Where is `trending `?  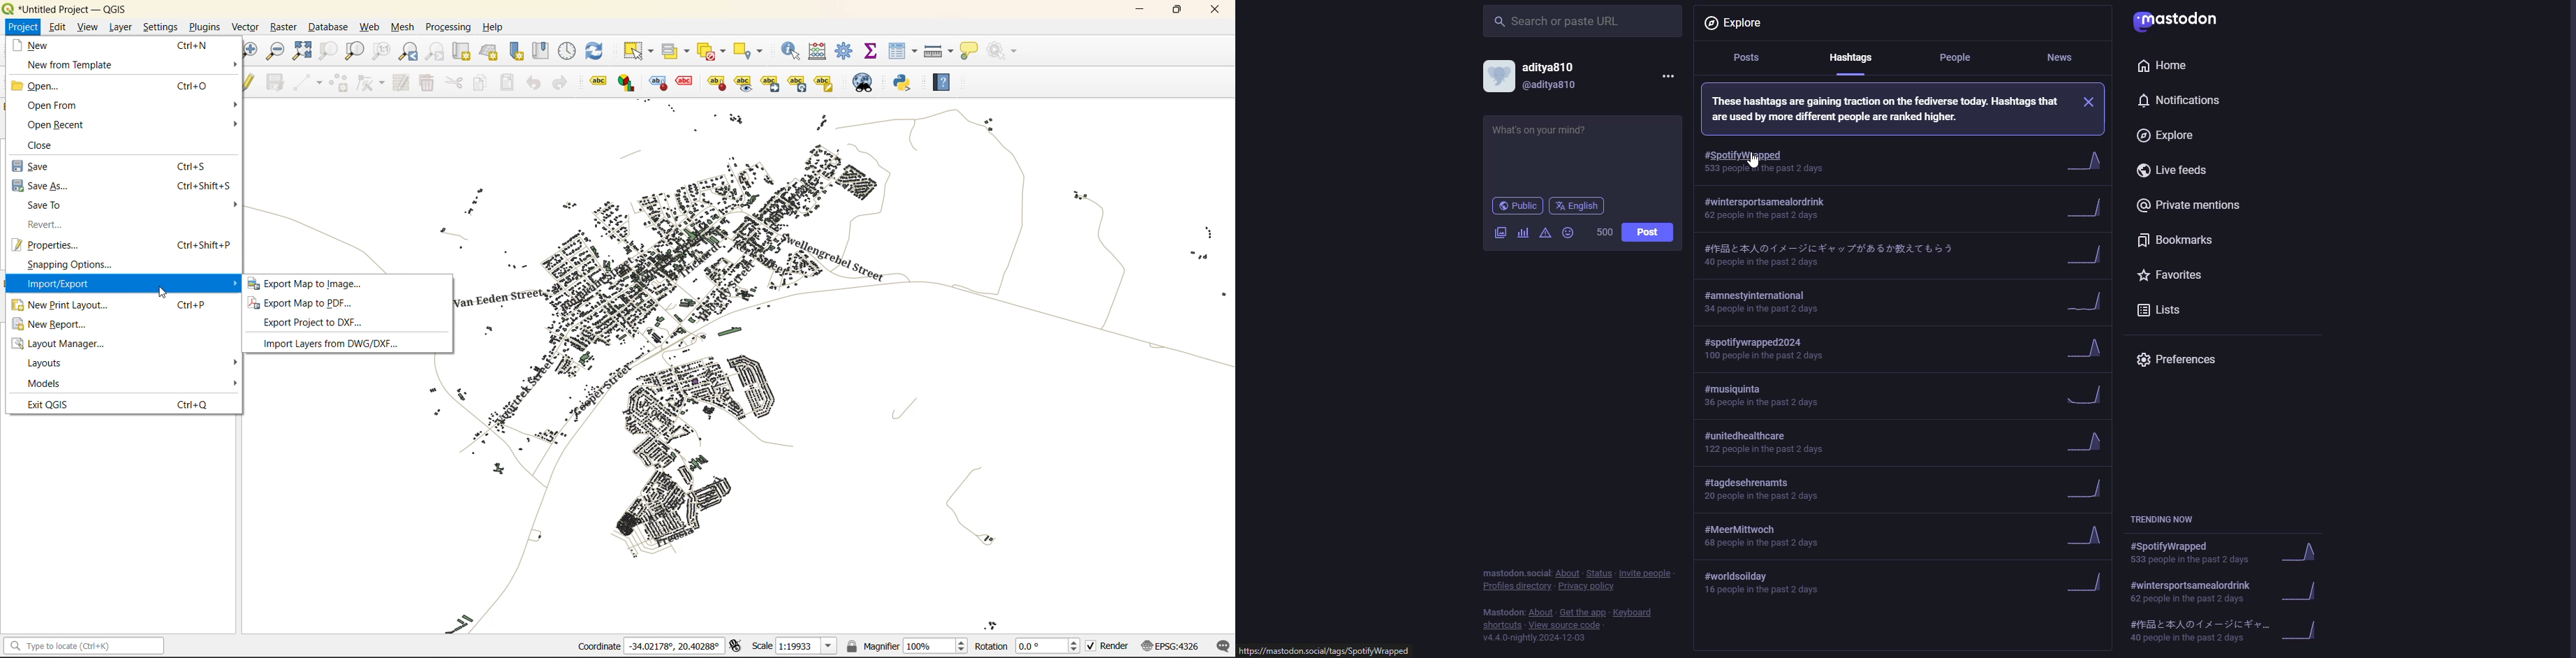 trending  is located at coordinates (2167, 519).